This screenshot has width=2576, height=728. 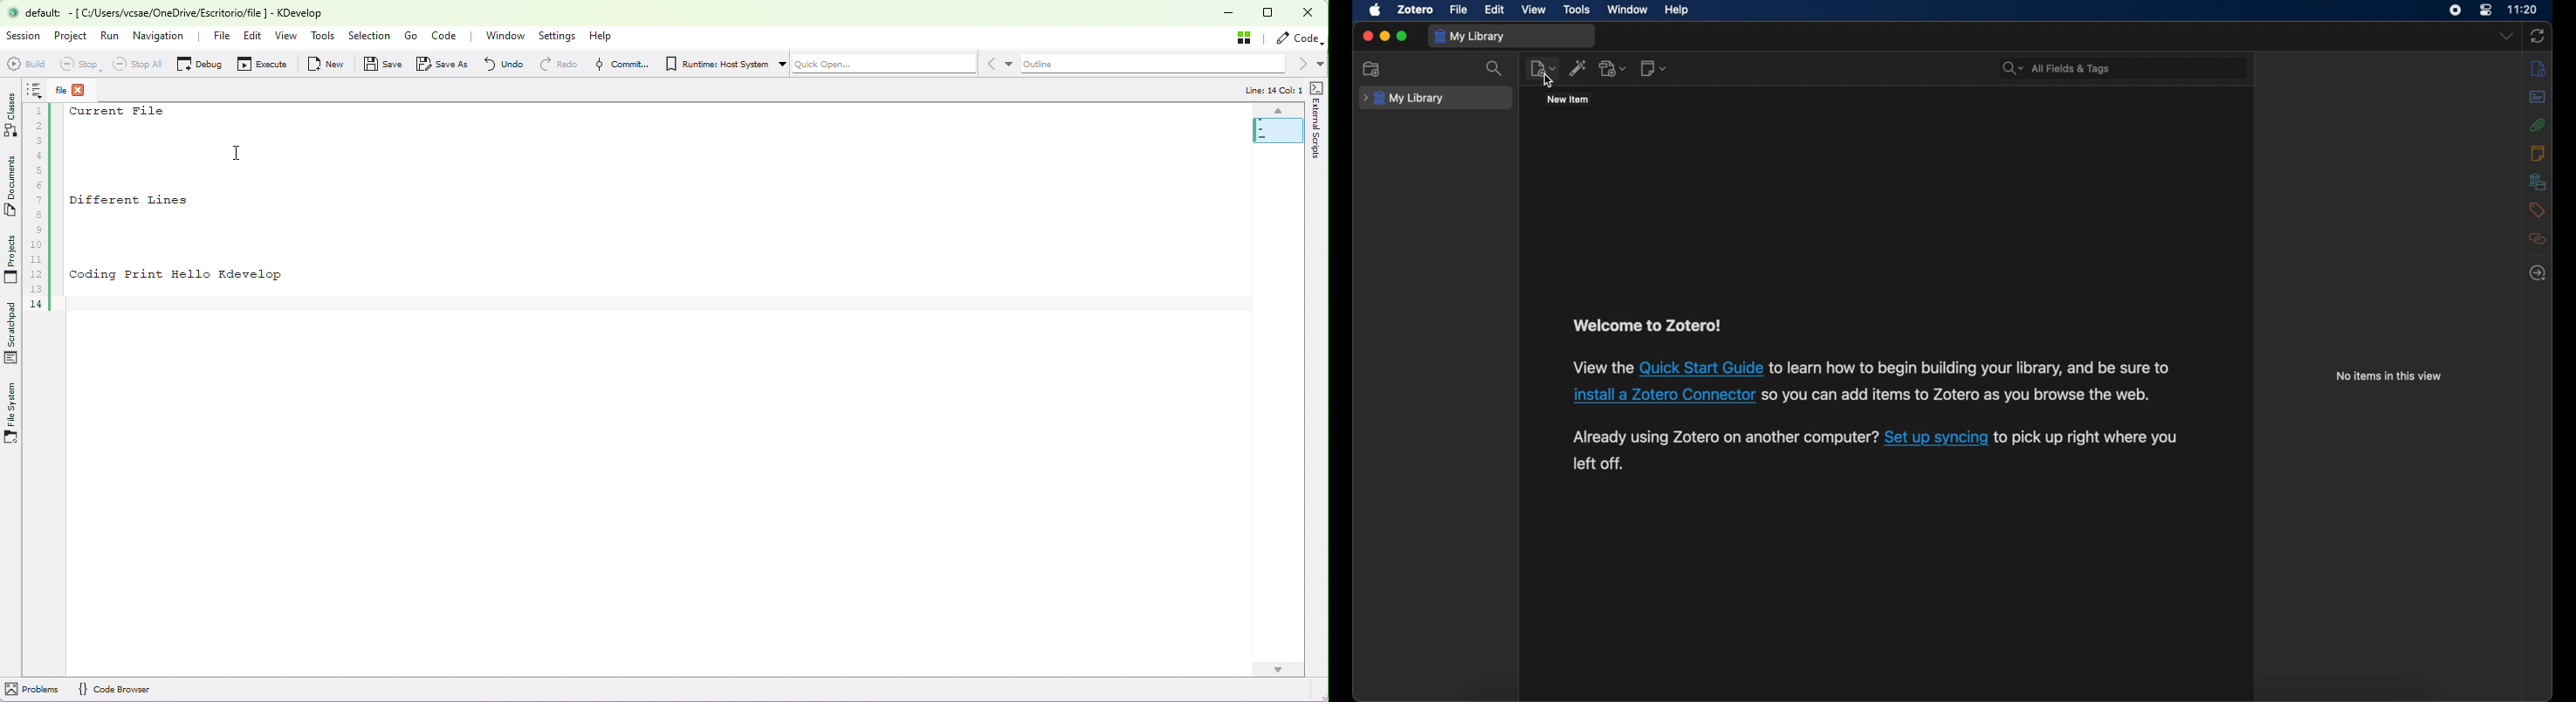 What do you see at coordinates (223, 38) in the screenshot?
I see `File` at bounding box center [223, 38].